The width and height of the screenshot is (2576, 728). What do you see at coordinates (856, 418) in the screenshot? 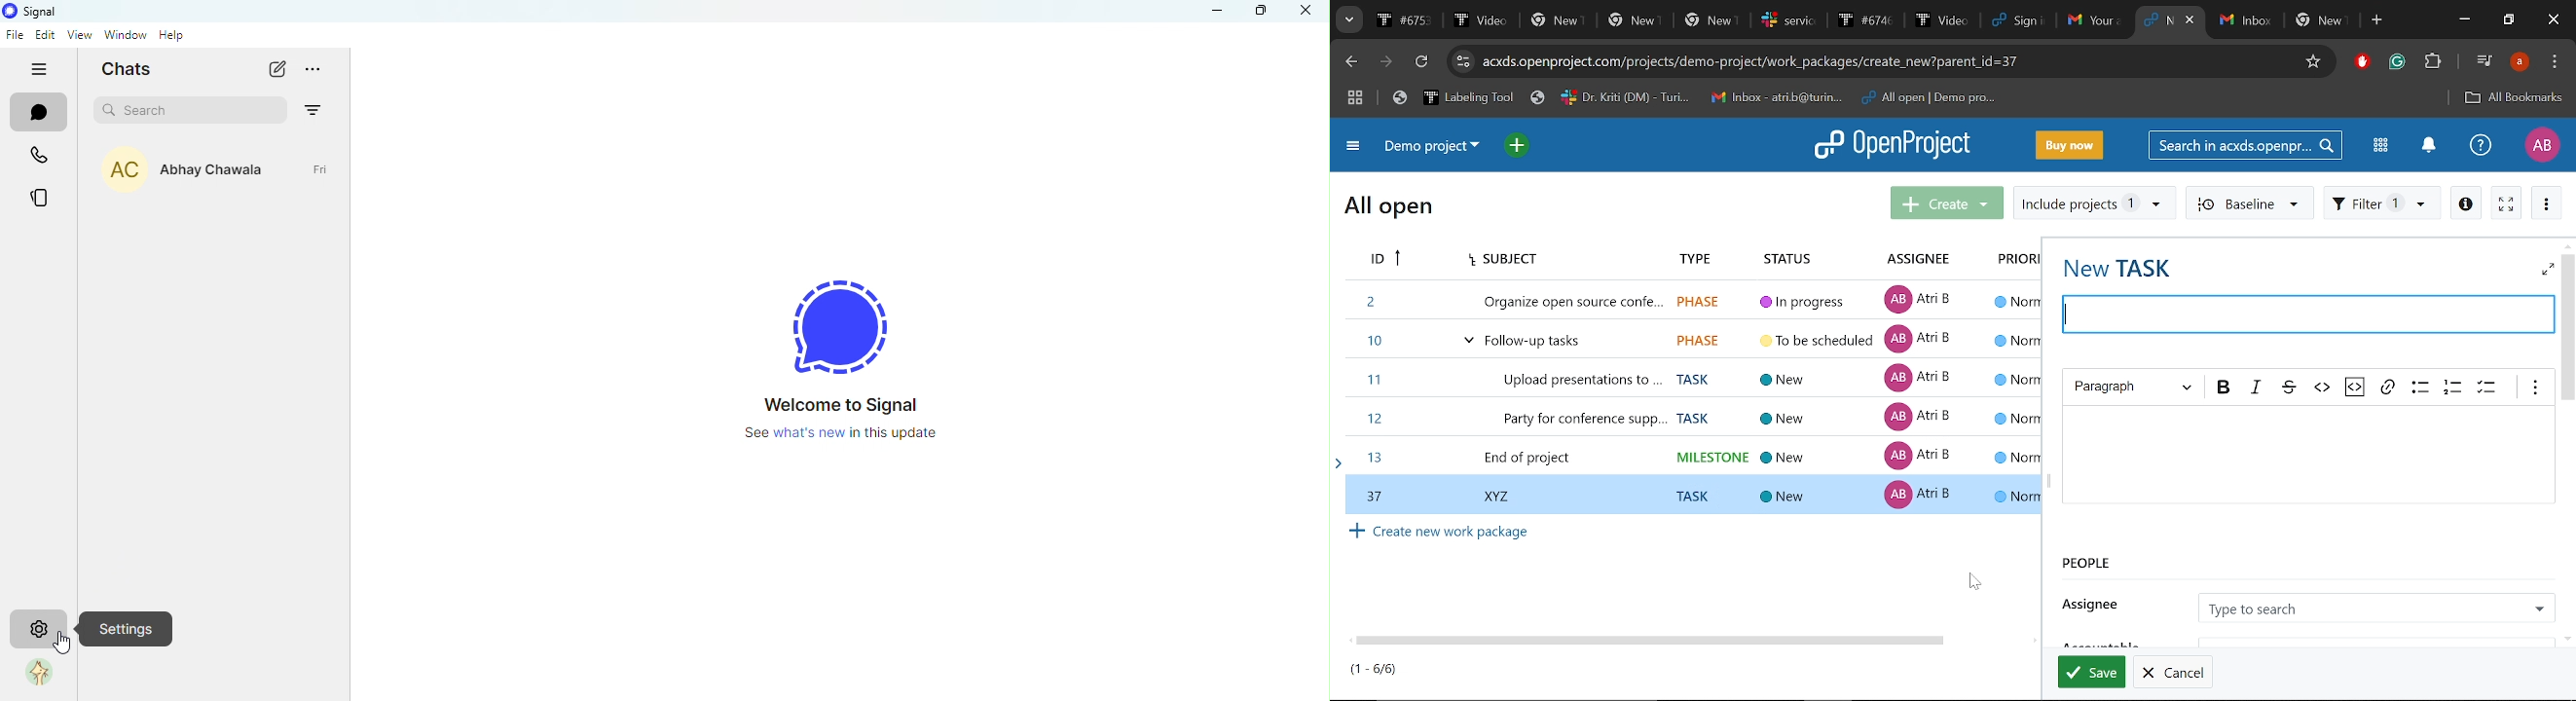
I see `text` at bounding box center [856, 418].